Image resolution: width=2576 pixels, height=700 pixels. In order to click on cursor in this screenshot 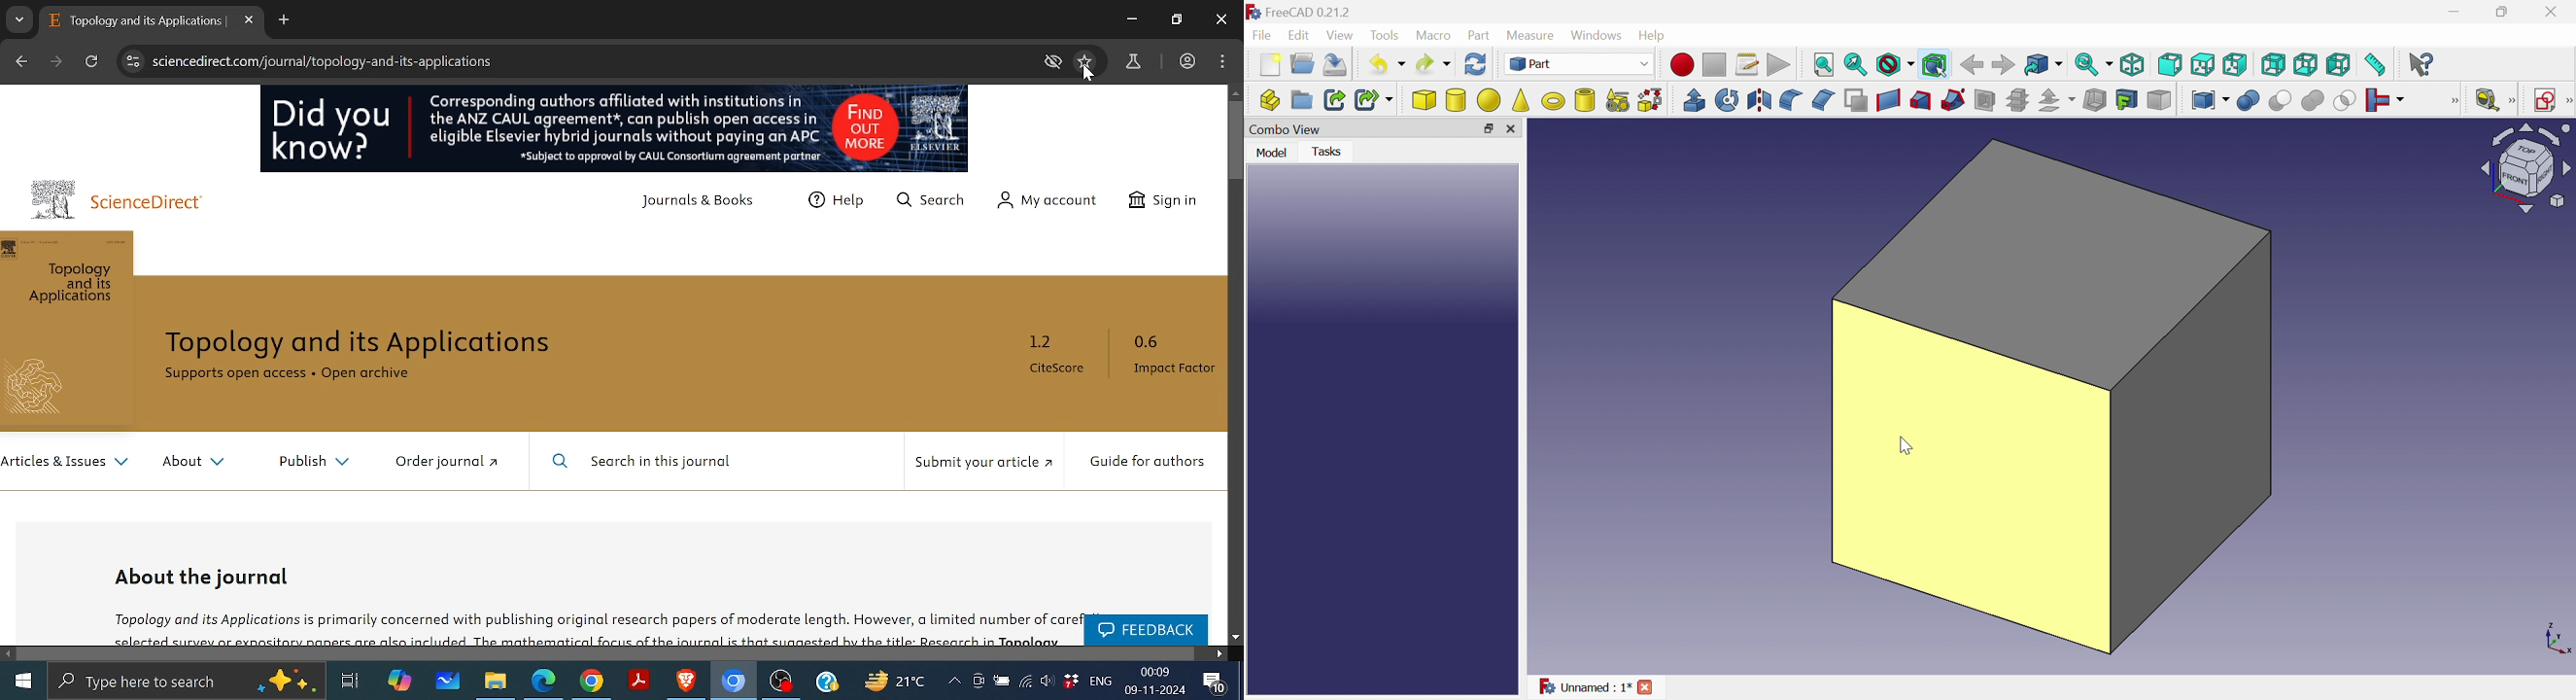, I will do `click(1903, 447)`.